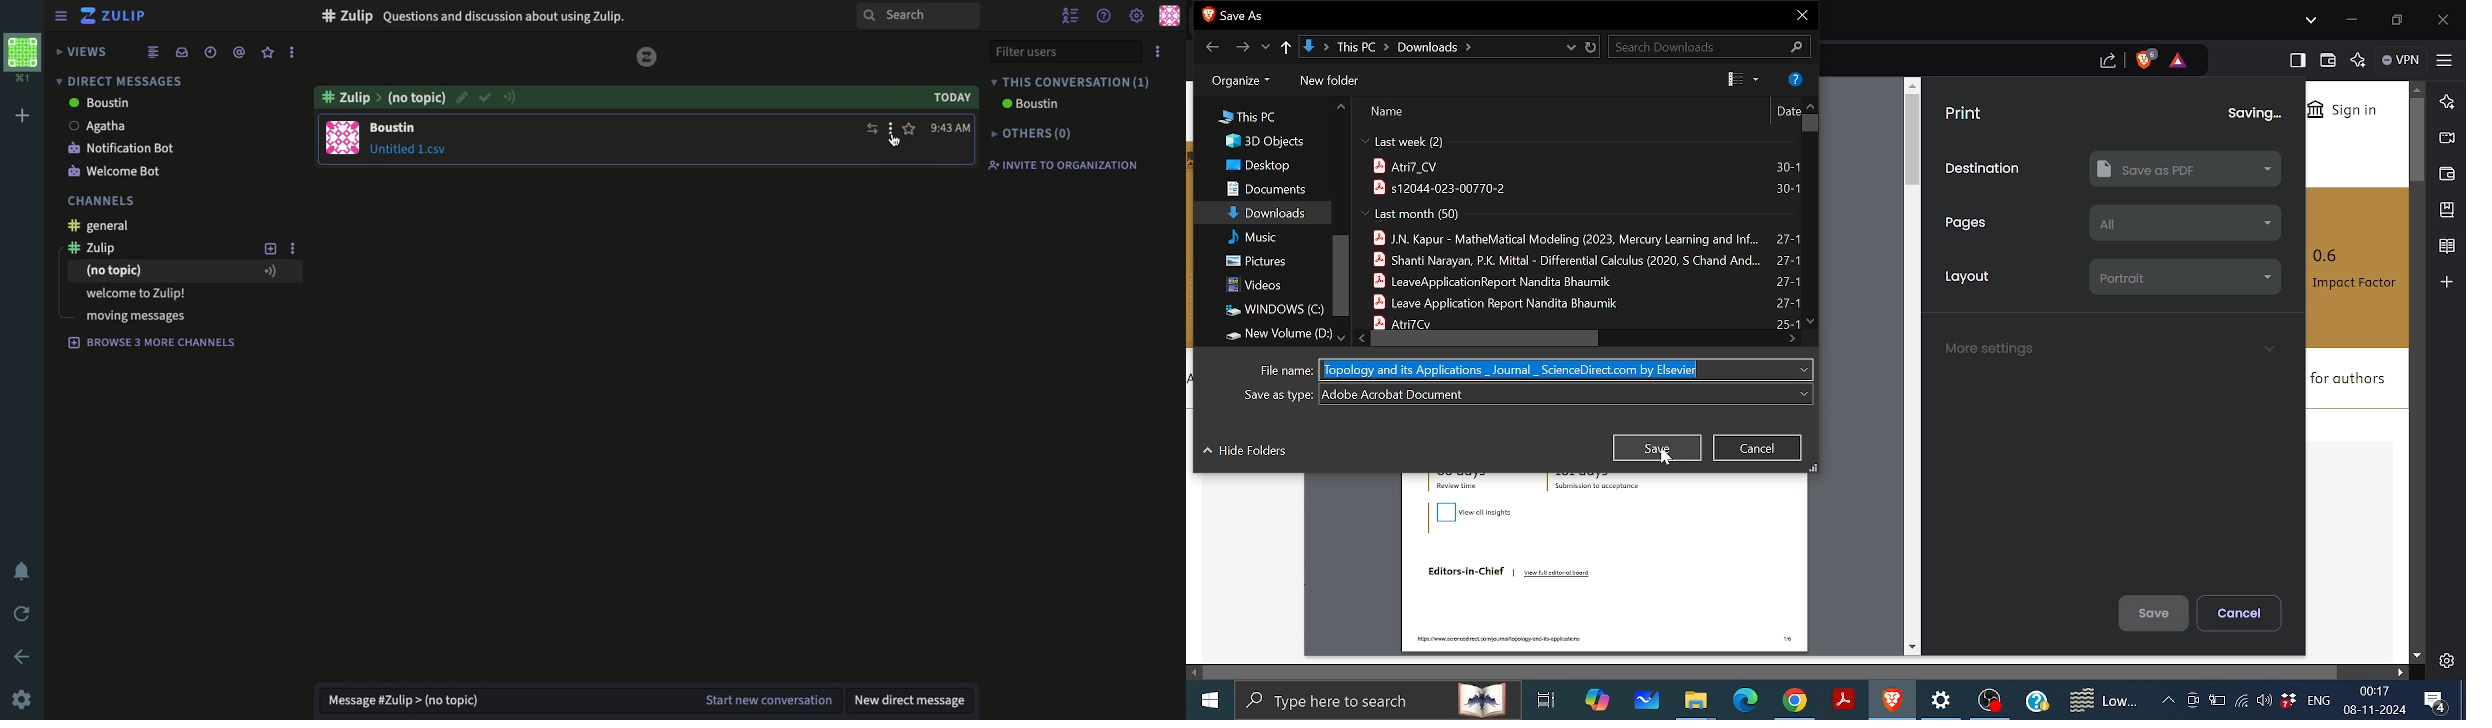  What do you see at coordinates (1194, 672) in the screenshot?
I see `Move left` at bounding box center [1194, 672].